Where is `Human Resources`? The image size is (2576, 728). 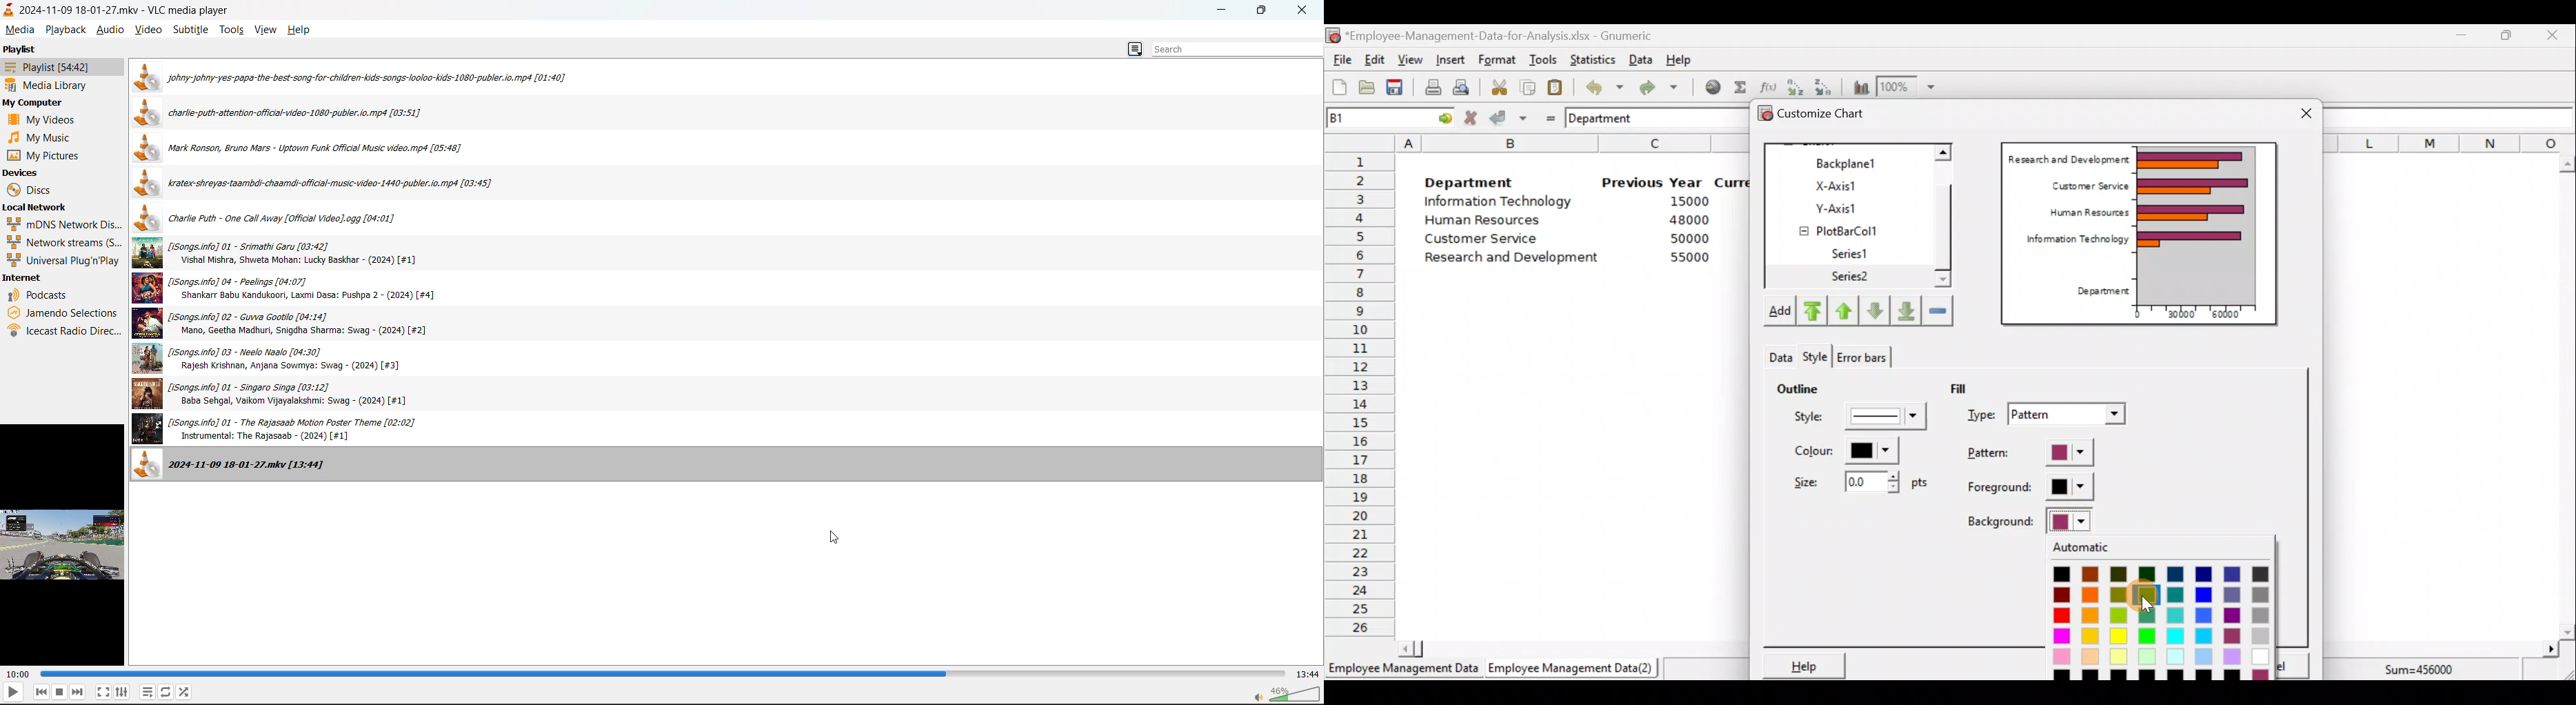 Human Resources is located at coordinates (2084, 213).